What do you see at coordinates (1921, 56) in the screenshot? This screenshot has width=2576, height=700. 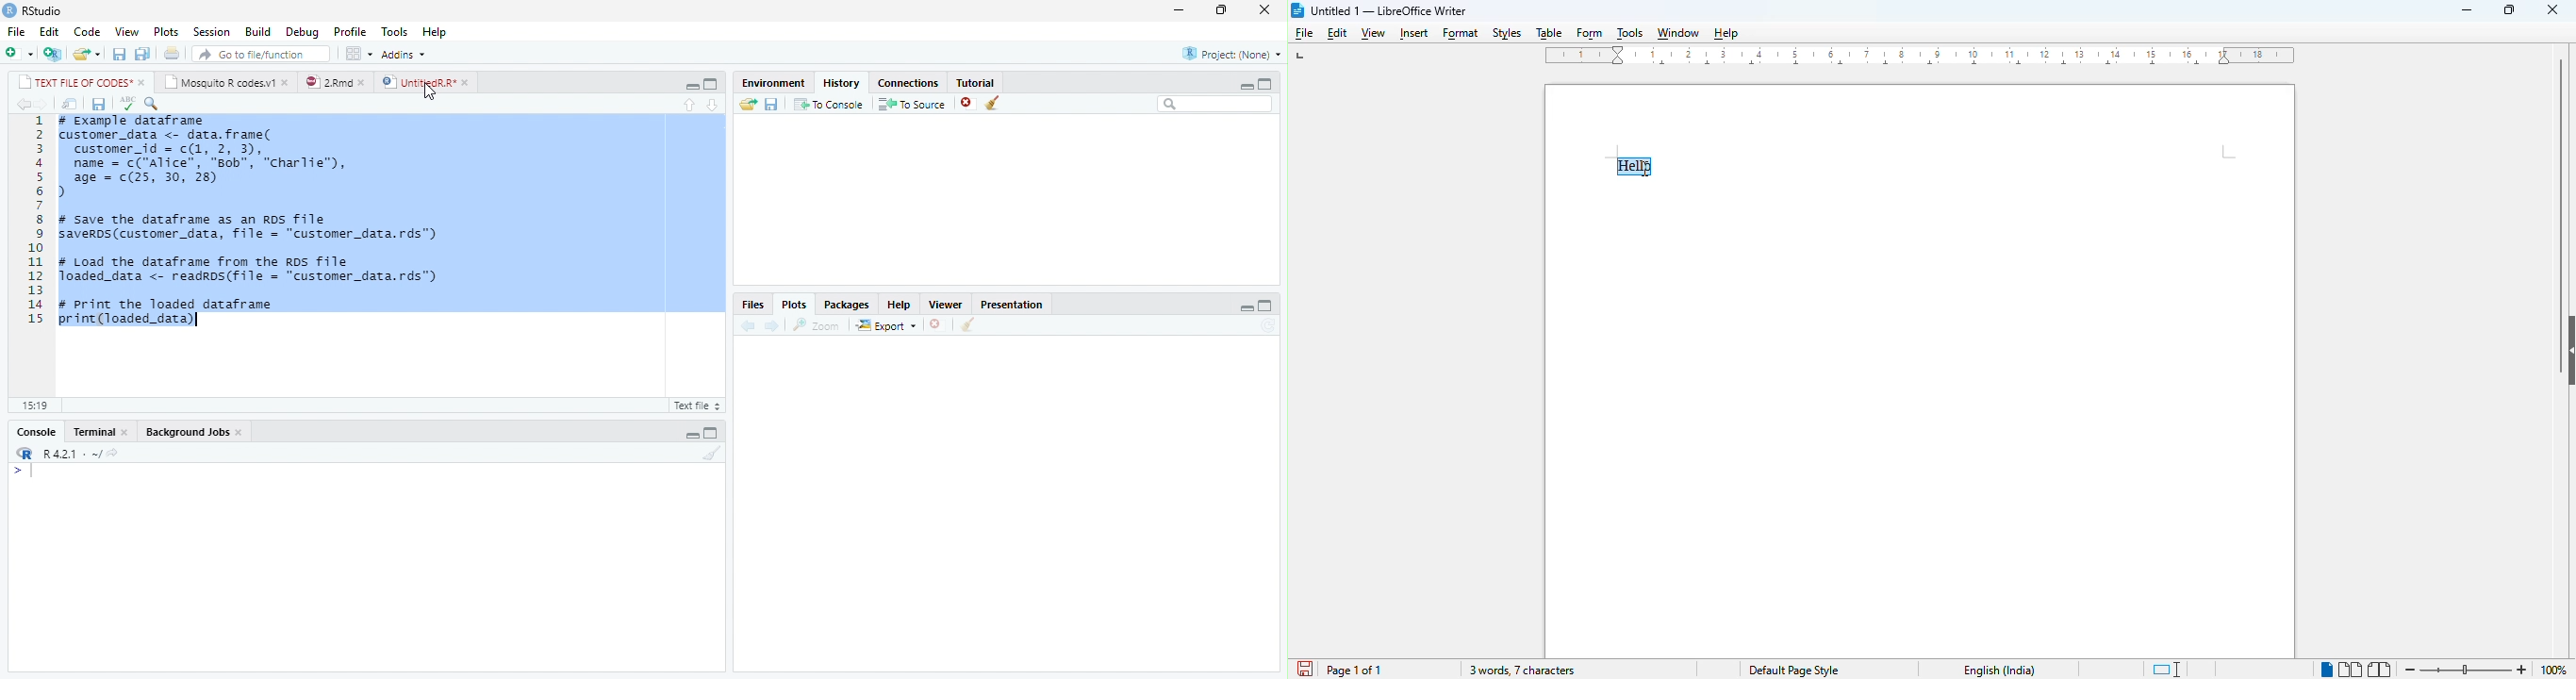 I see `ruler` at bounding box center [1921, 56].